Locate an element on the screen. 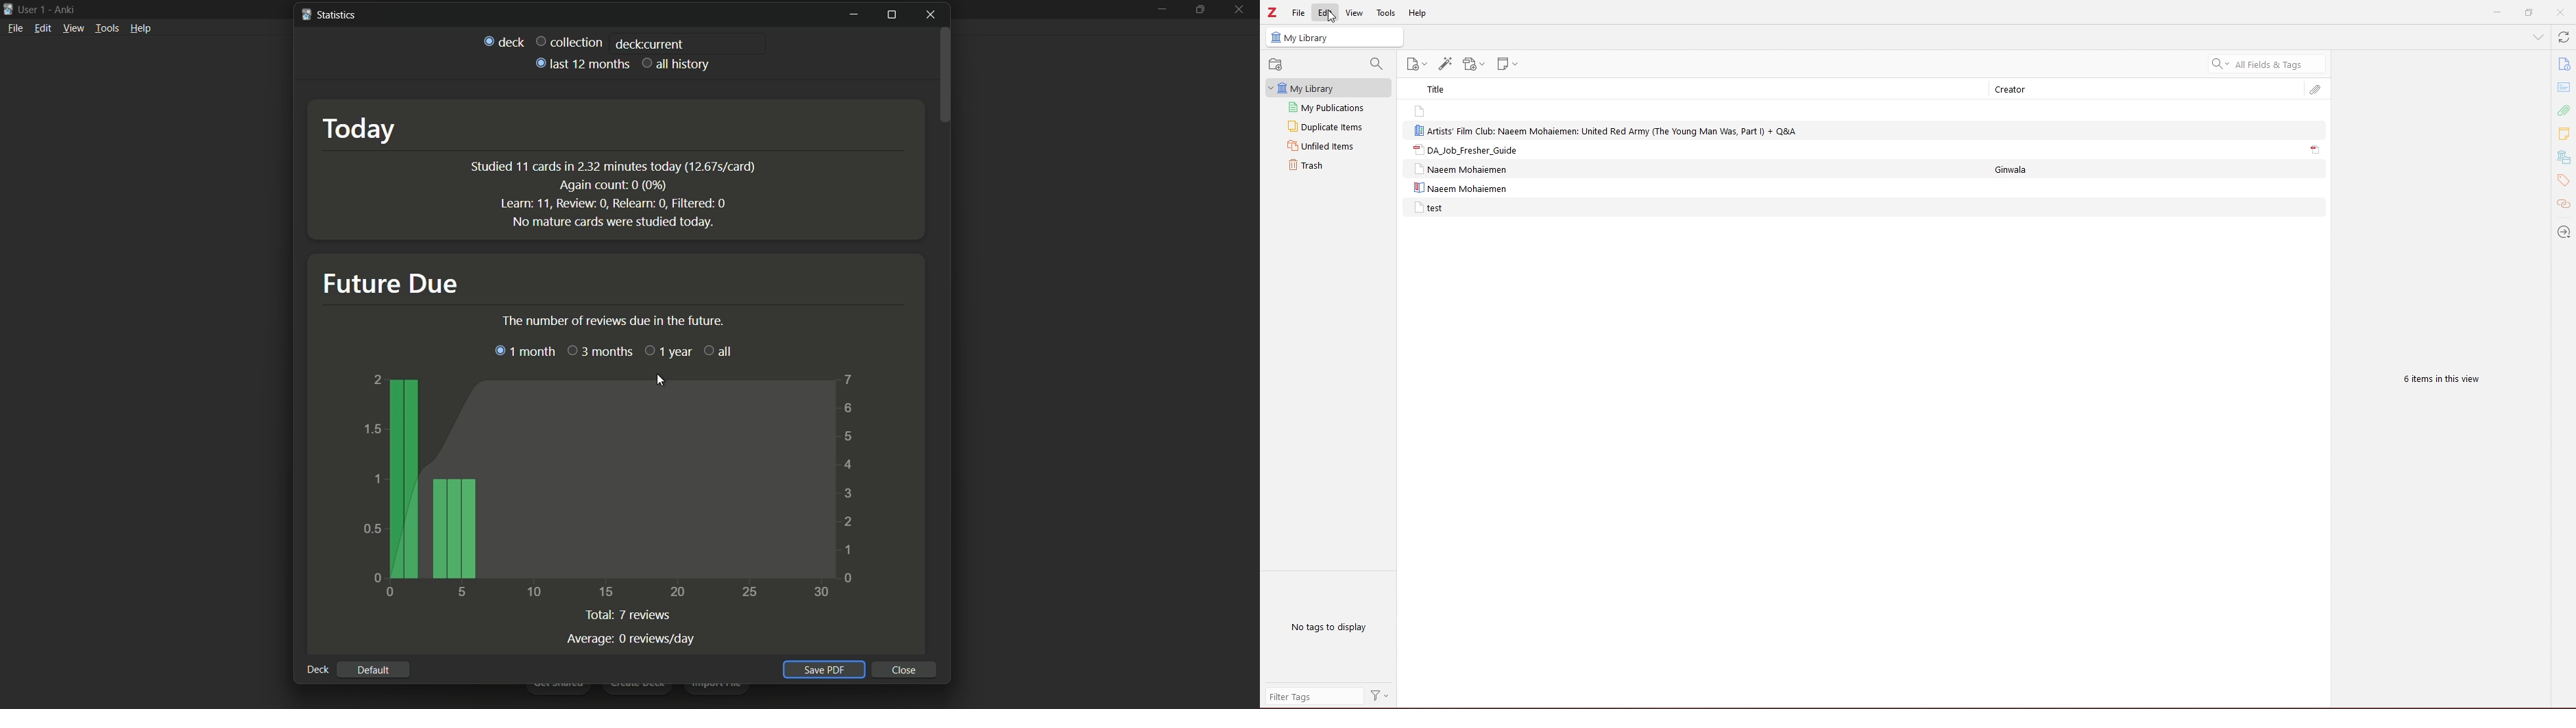 The width and height of the screenshot is (2576, 728). filter tags is located at coordinates (1313, 696).